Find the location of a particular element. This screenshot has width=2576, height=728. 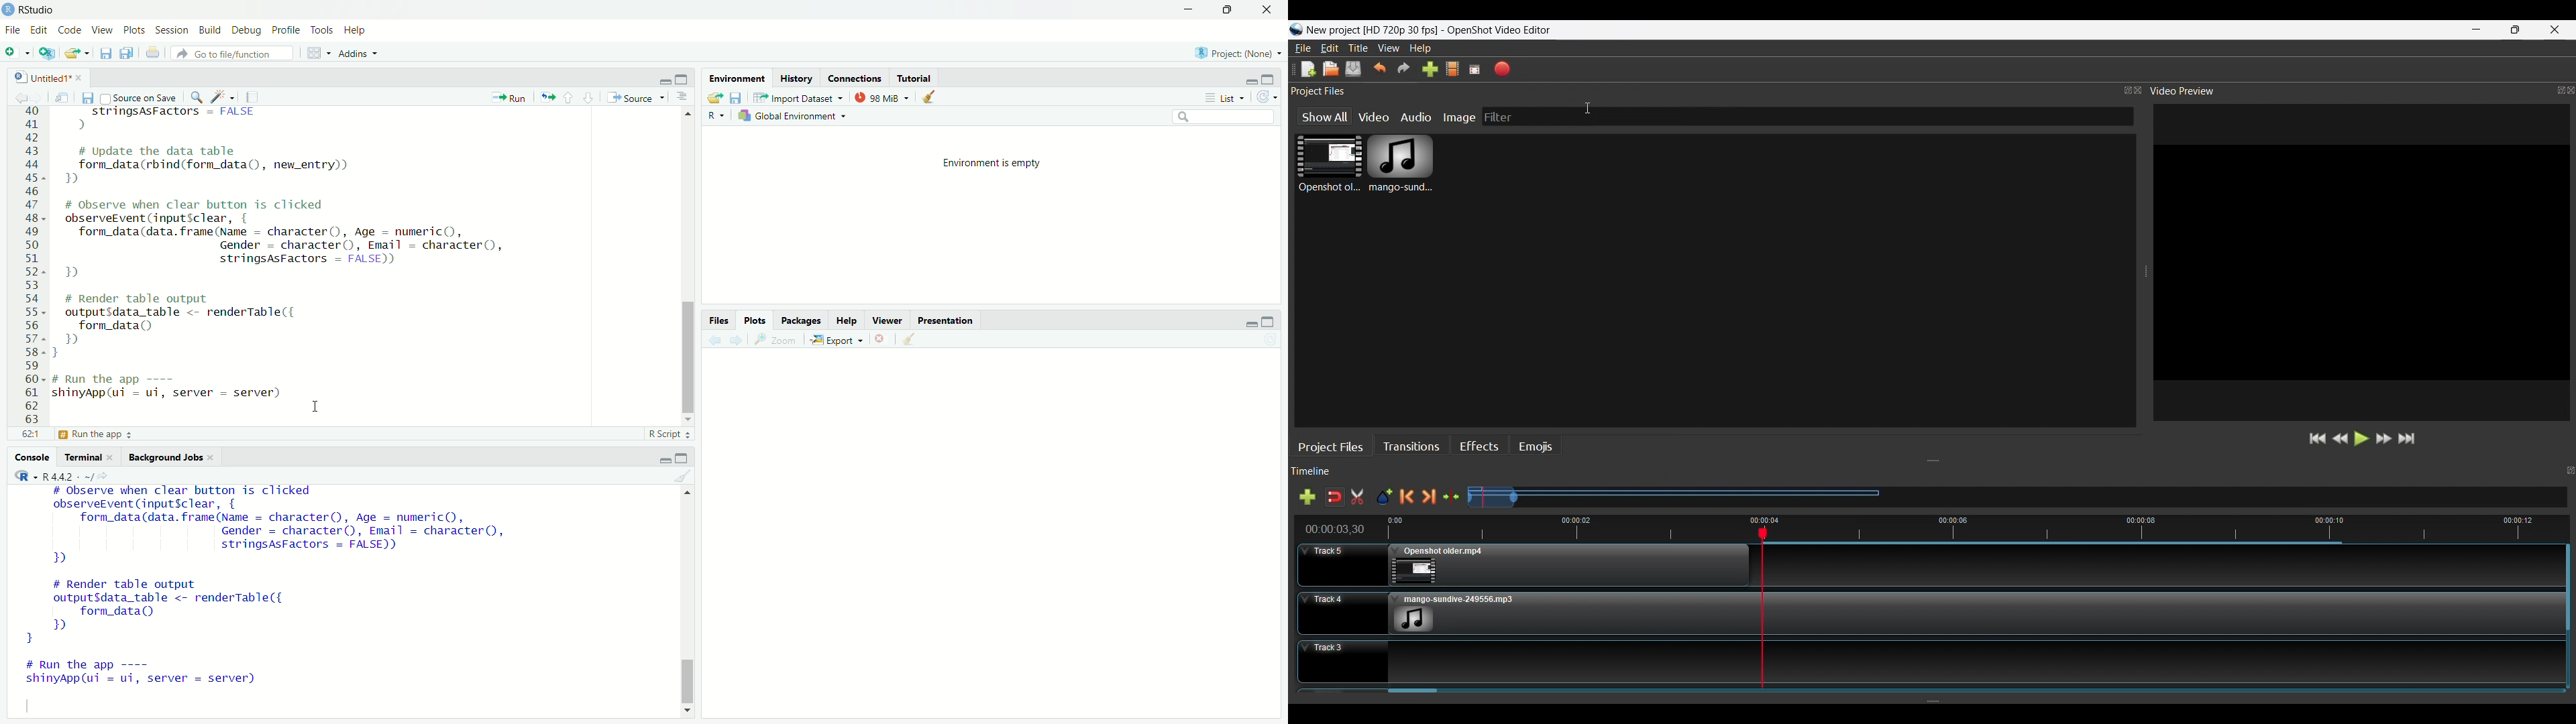

save all open documents is located at coordinates (127, 53).